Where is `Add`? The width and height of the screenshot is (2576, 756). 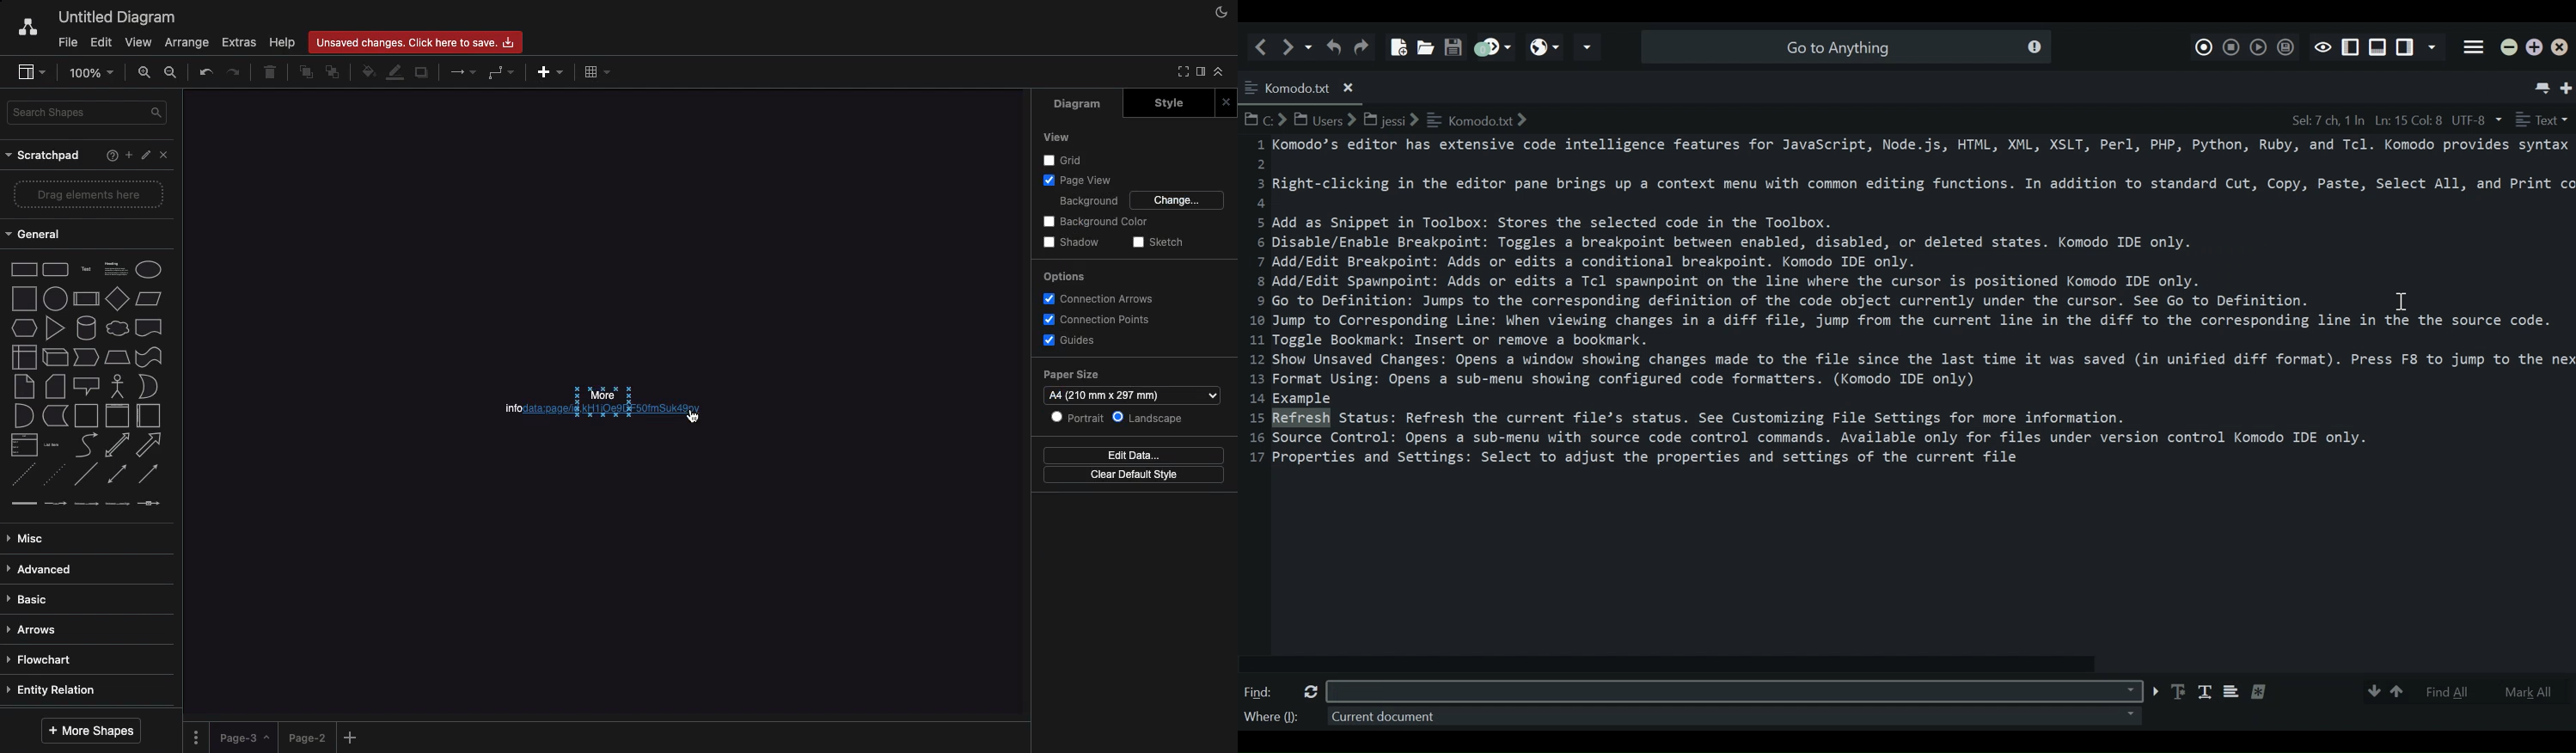
Add is located at coordinates (551, 72).